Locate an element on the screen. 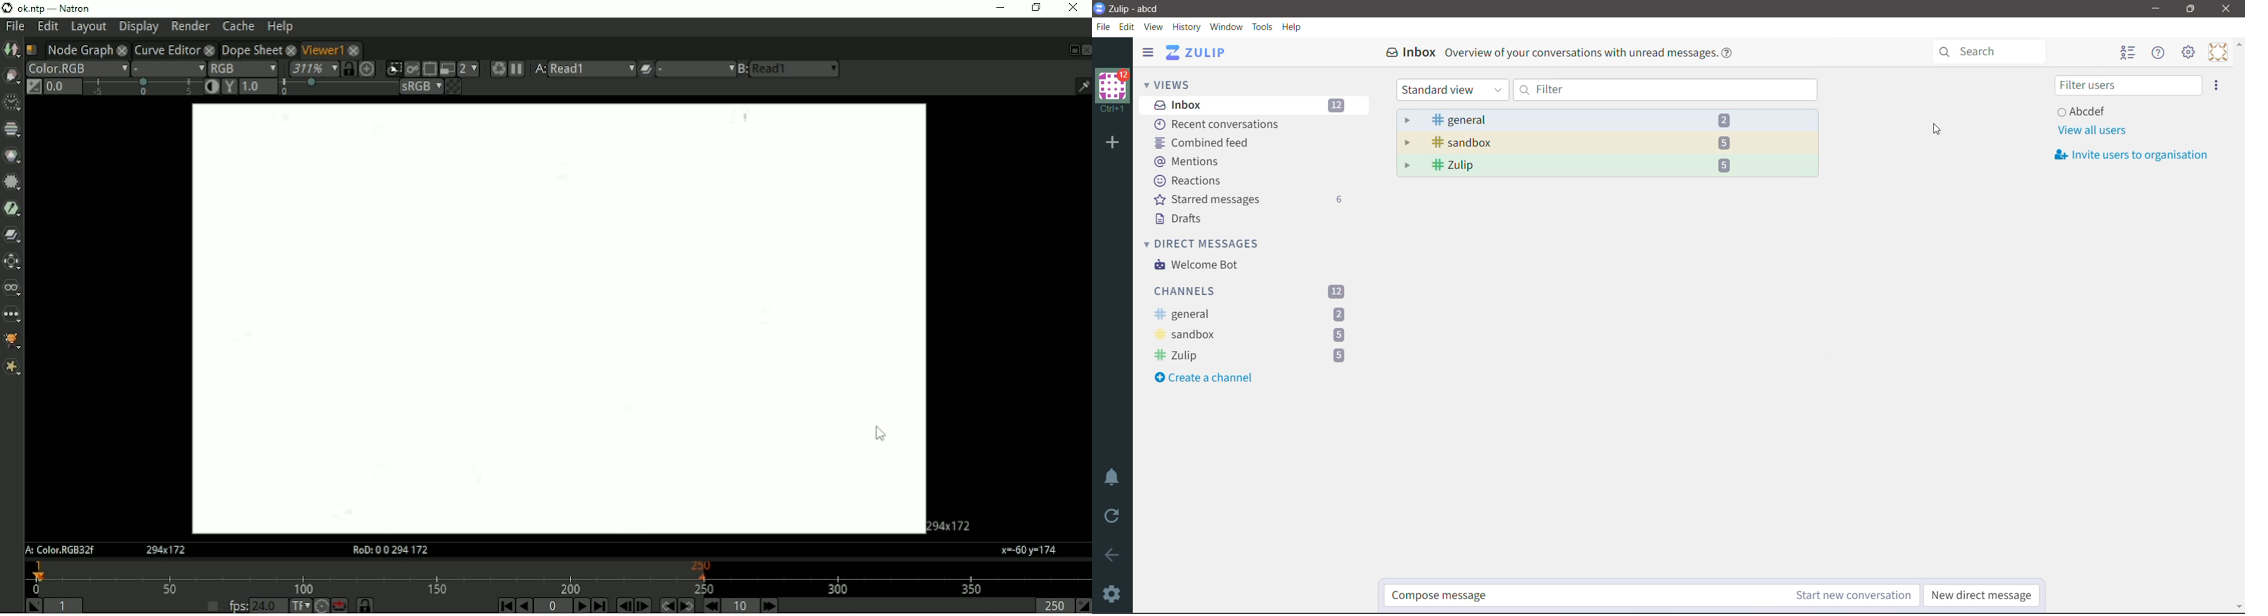  Drafts is located at coordinates (1185, 220).